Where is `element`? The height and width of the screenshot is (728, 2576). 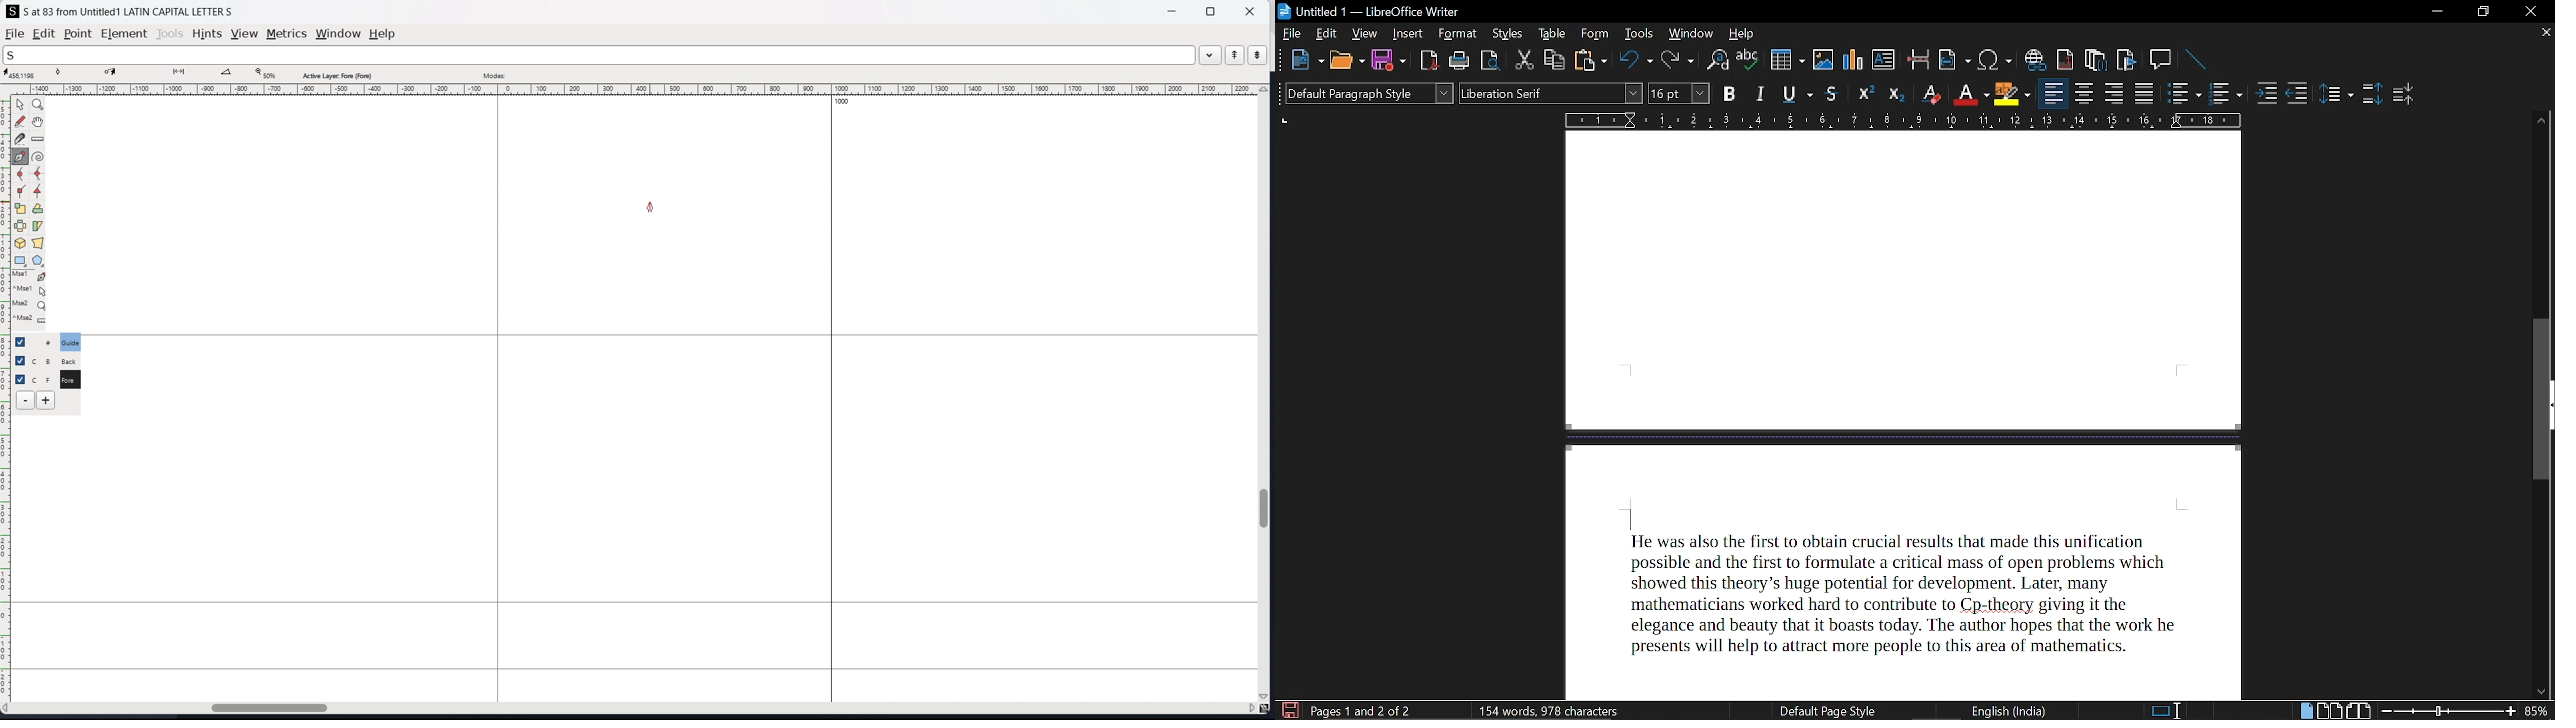 element is located at coordinates (125, 34).